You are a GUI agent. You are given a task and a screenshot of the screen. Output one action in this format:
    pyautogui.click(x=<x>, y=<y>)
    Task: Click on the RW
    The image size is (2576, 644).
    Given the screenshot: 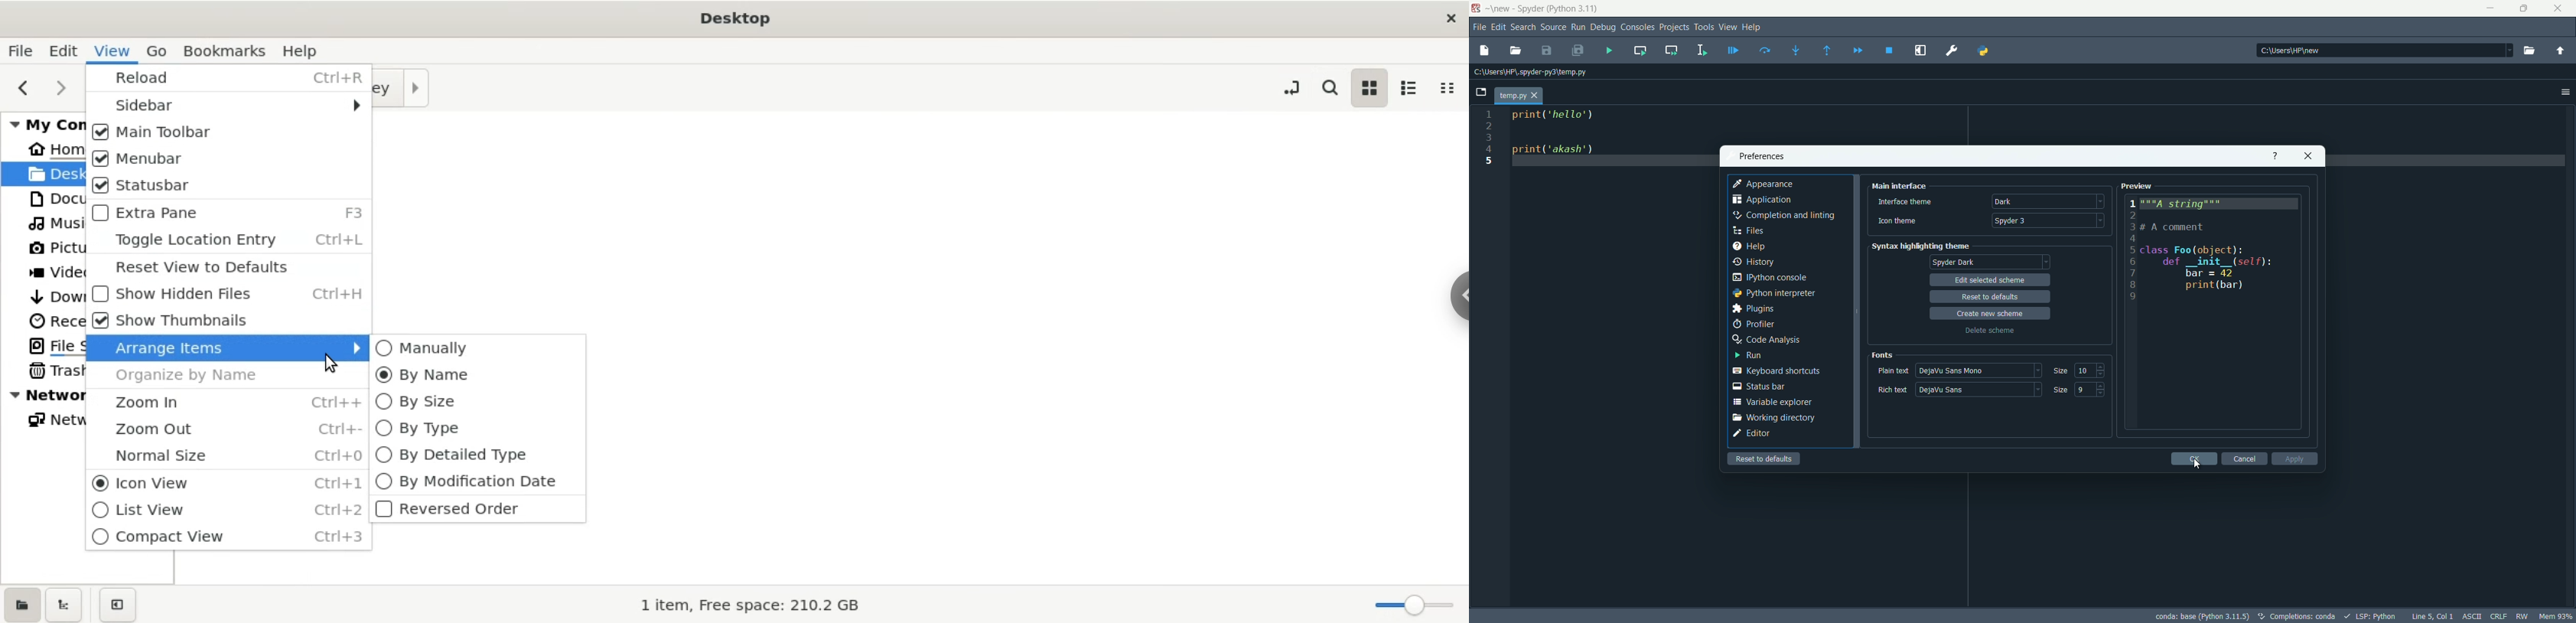 What is the action you would take?
    pyautogui.click(x=2521, y=616)
    